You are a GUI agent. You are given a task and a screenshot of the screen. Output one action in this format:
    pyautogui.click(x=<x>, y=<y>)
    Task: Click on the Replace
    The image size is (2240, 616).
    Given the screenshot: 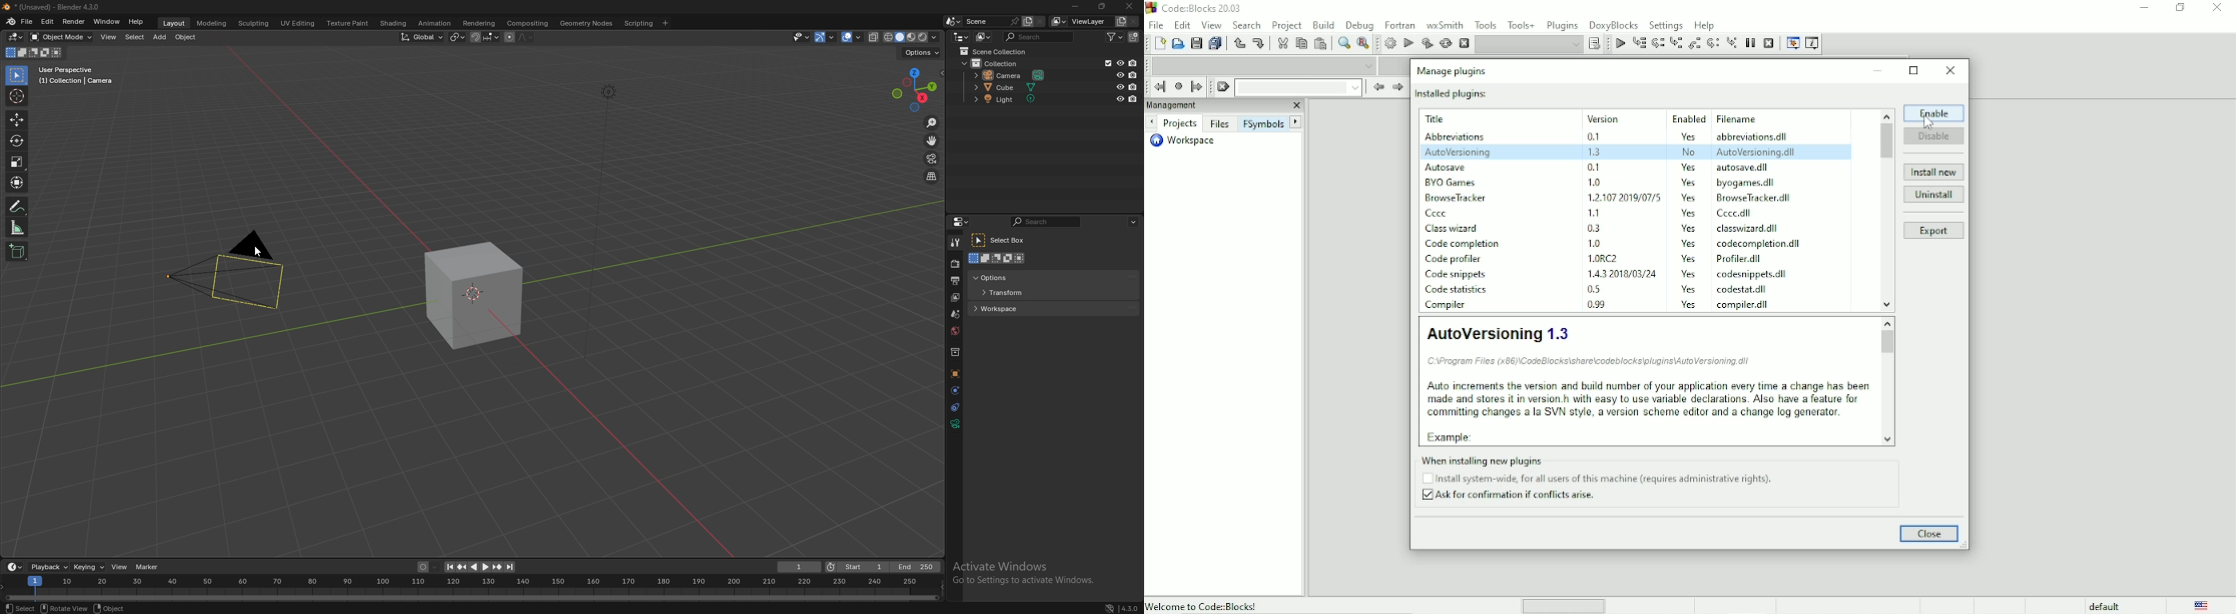 What is the action you would take?
    pyautogui.click(x=1363, y=44)
    